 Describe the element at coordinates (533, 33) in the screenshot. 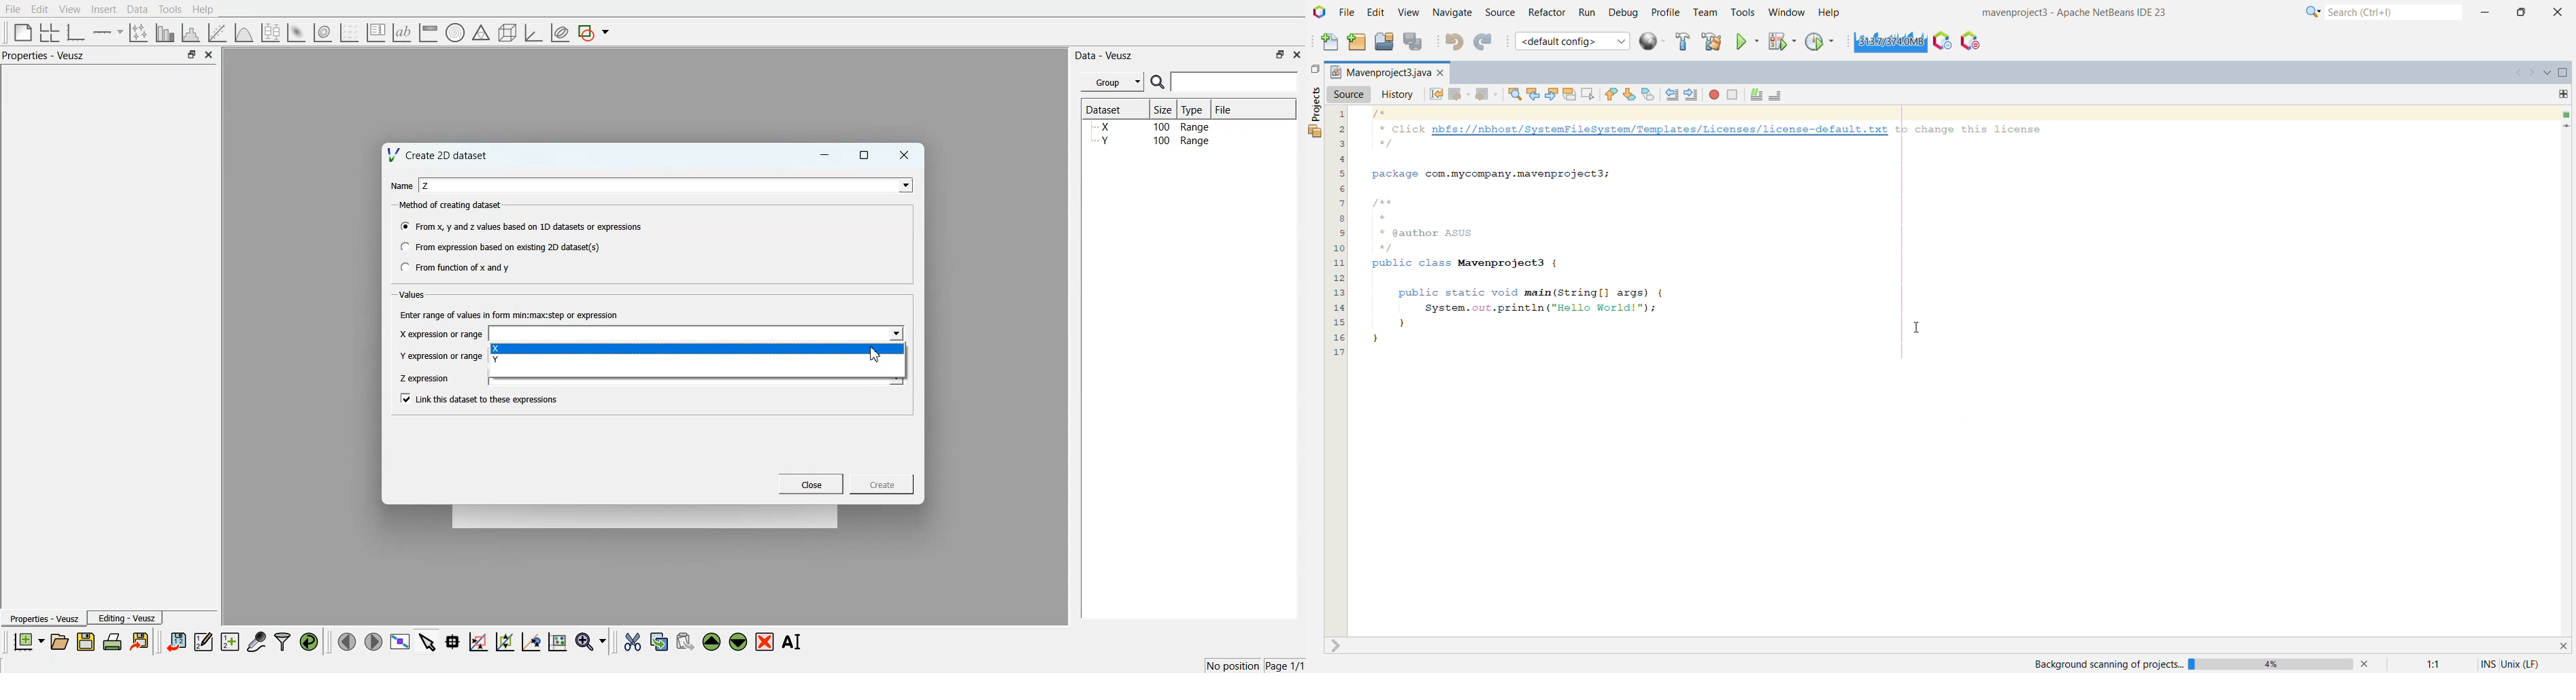

I see `3D Graph` at that location.